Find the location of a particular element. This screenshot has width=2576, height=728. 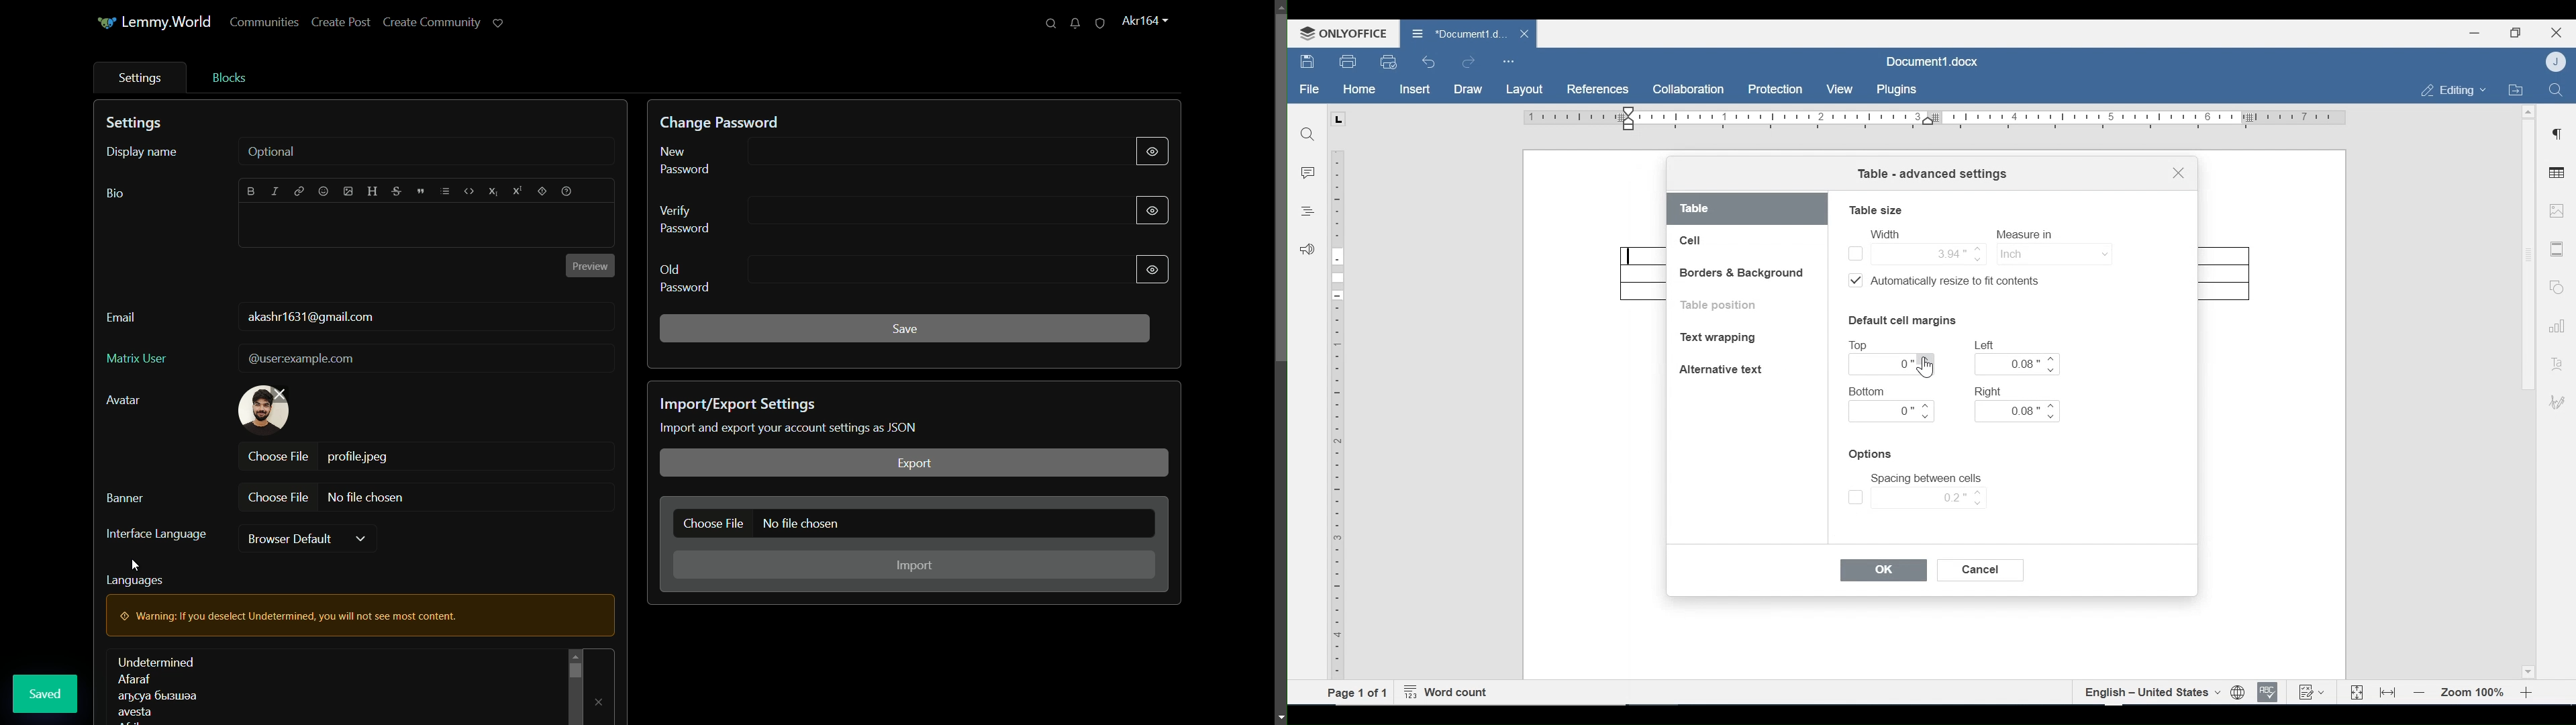

0.08 is located at coordinates (2018, 364).